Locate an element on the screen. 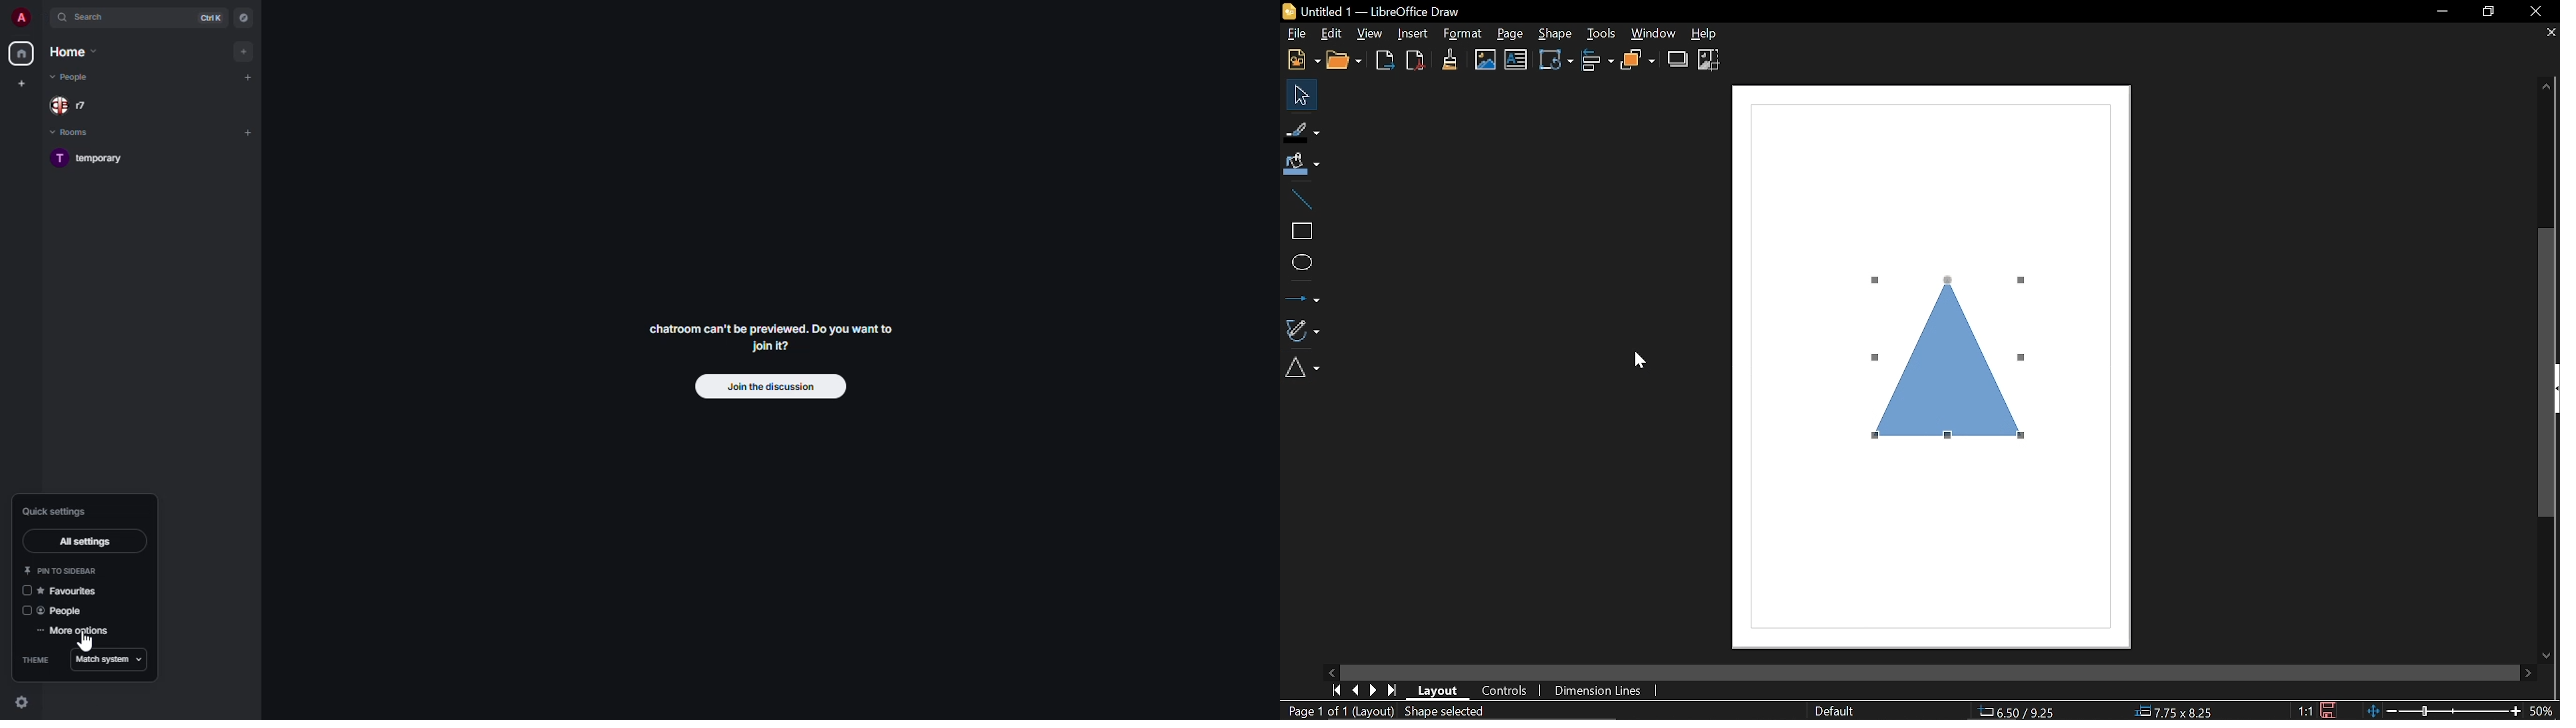 The image size is (2576, 728). Change zopm is located at coordinates (2443, 712).